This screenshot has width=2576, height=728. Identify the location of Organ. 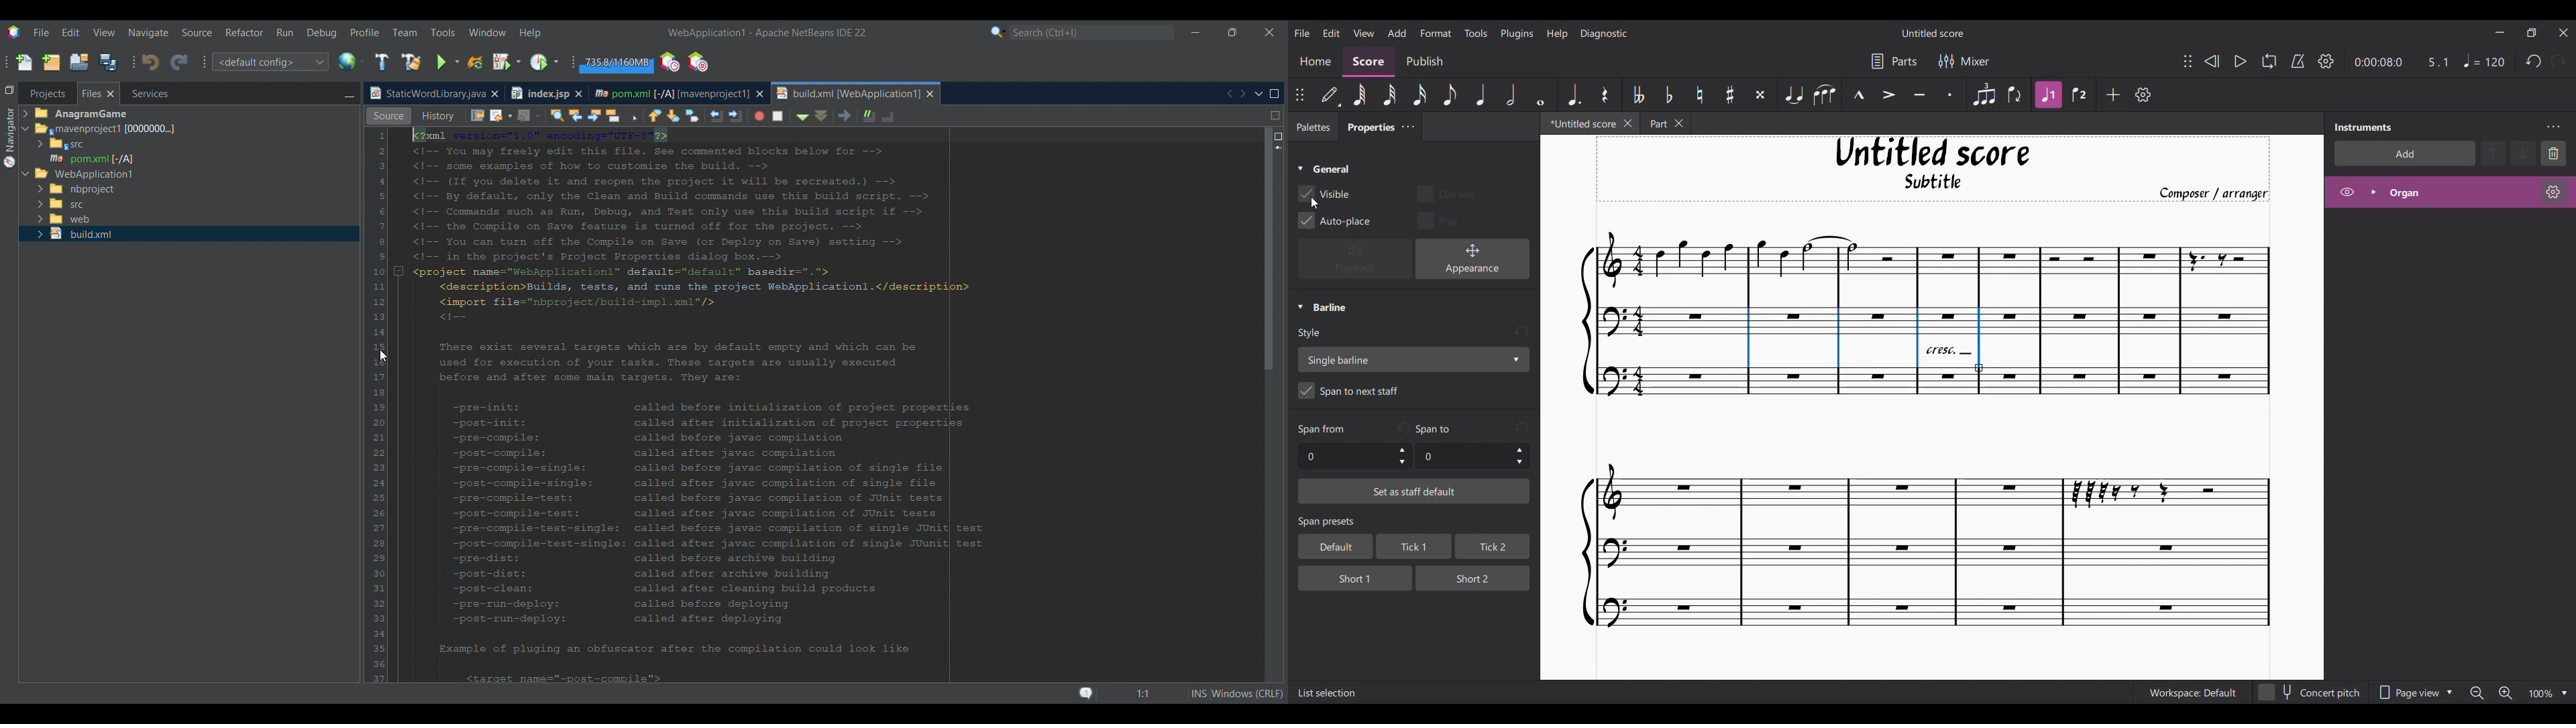
(2459, 192).